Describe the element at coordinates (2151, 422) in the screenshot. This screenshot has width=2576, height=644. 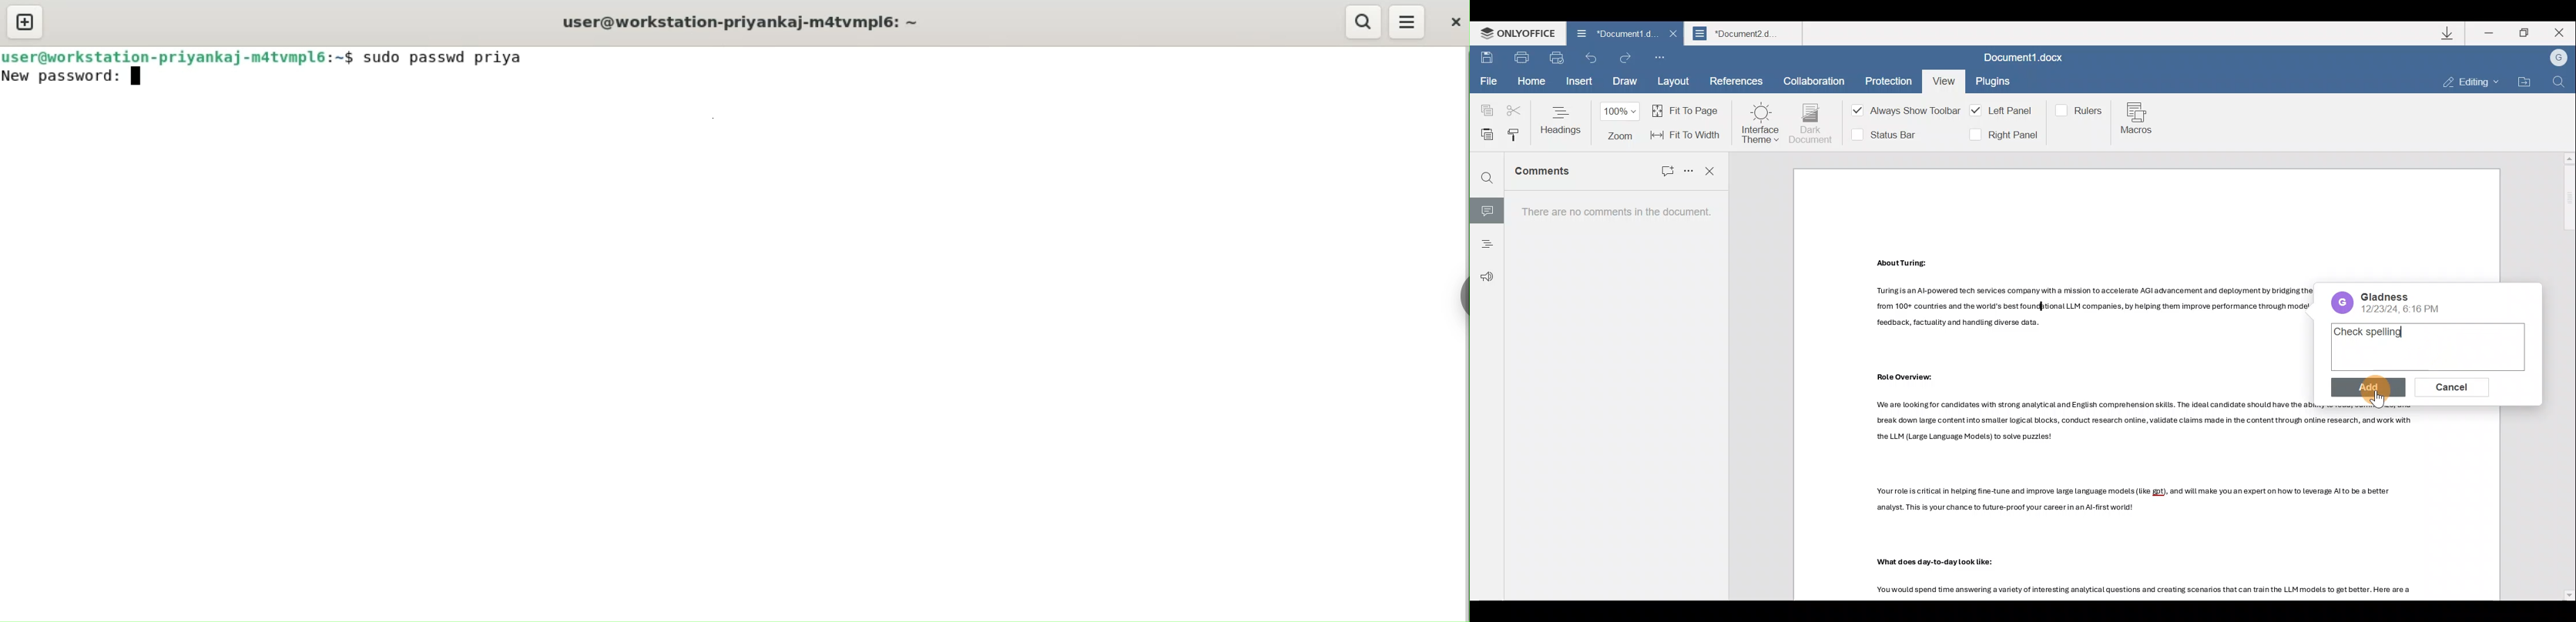
I see `` at that location.